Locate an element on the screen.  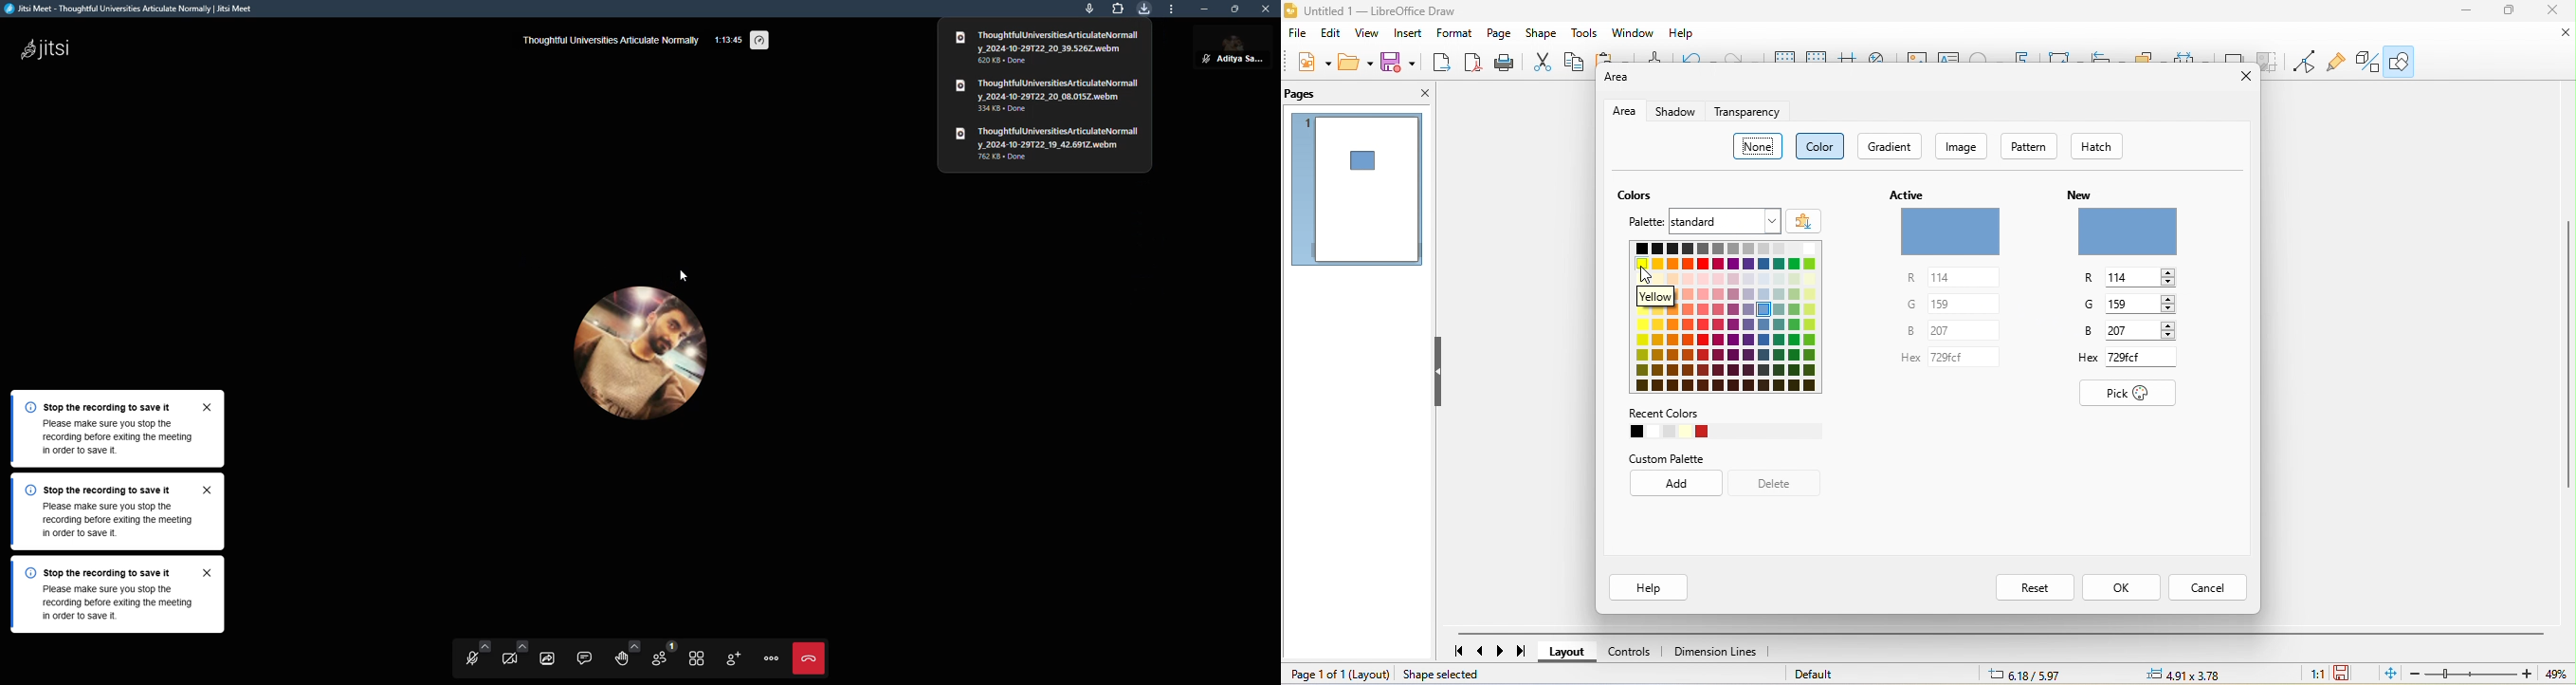
show draw function is located at coordinates (2402, 60).